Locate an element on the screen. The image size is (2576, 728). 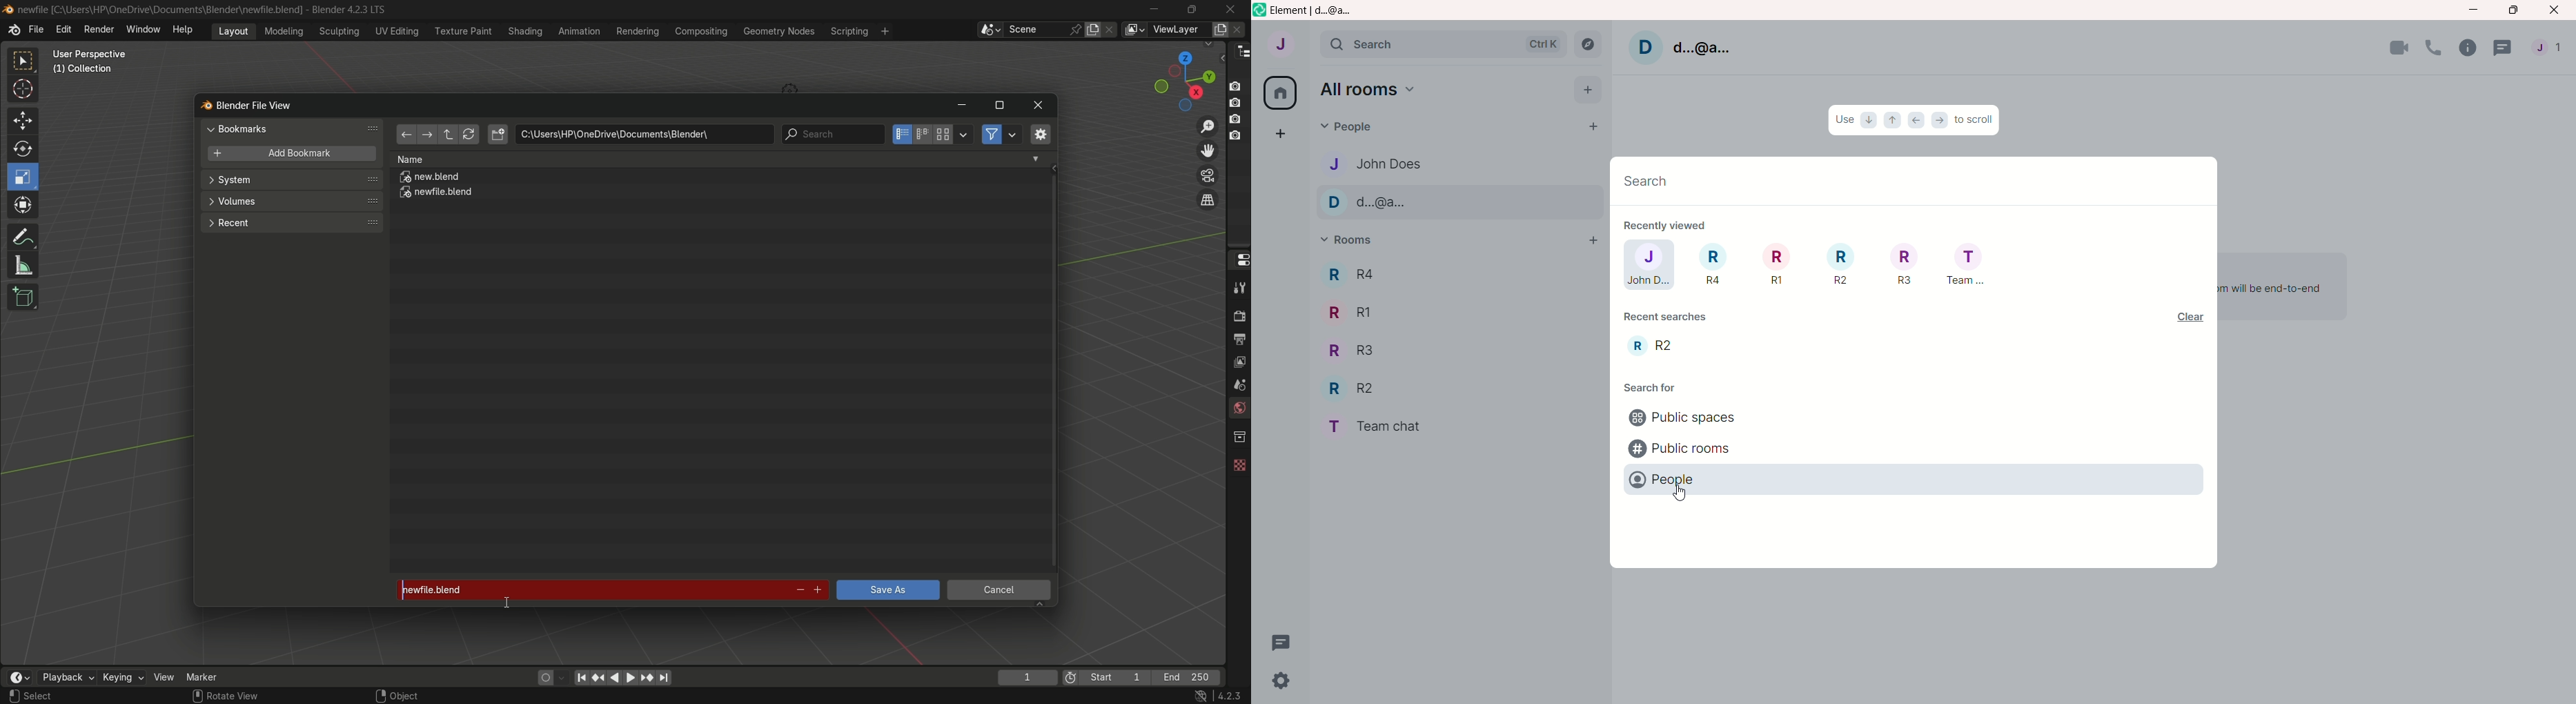
display settings is located at coordinates (964, 133).